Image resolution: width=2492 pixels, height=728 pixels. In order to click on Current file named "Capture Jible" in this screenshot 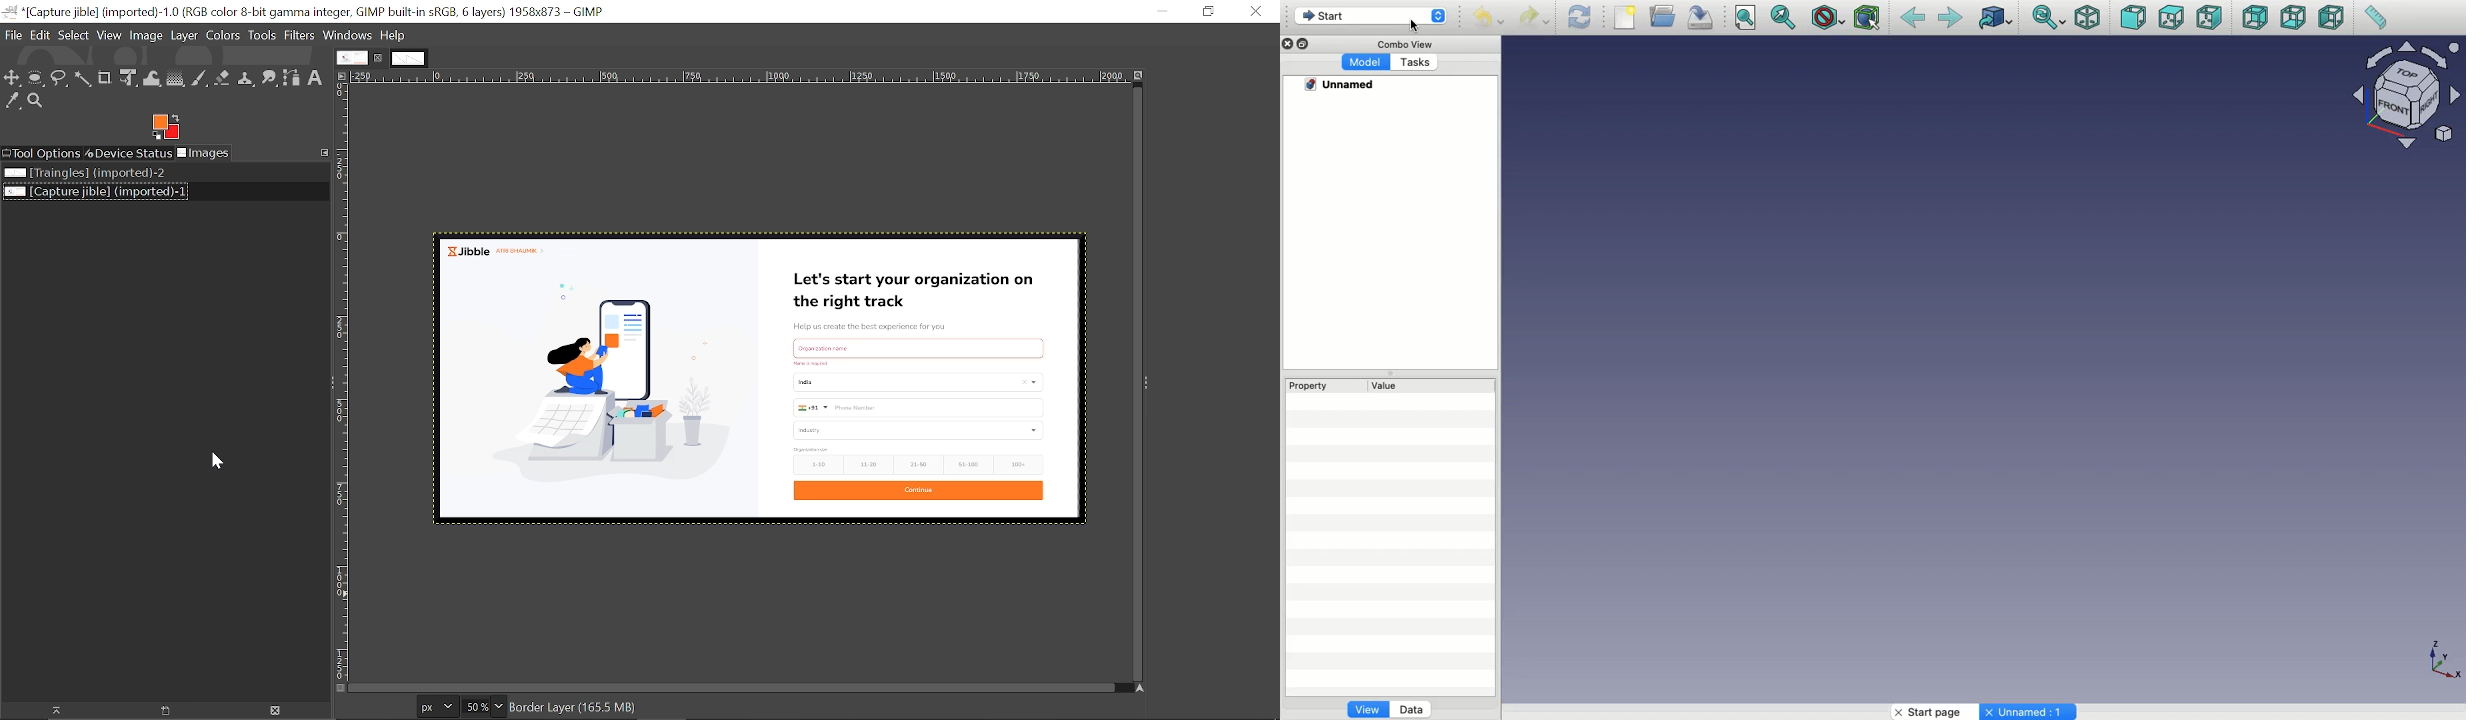, I will do `click(96, 191)`.